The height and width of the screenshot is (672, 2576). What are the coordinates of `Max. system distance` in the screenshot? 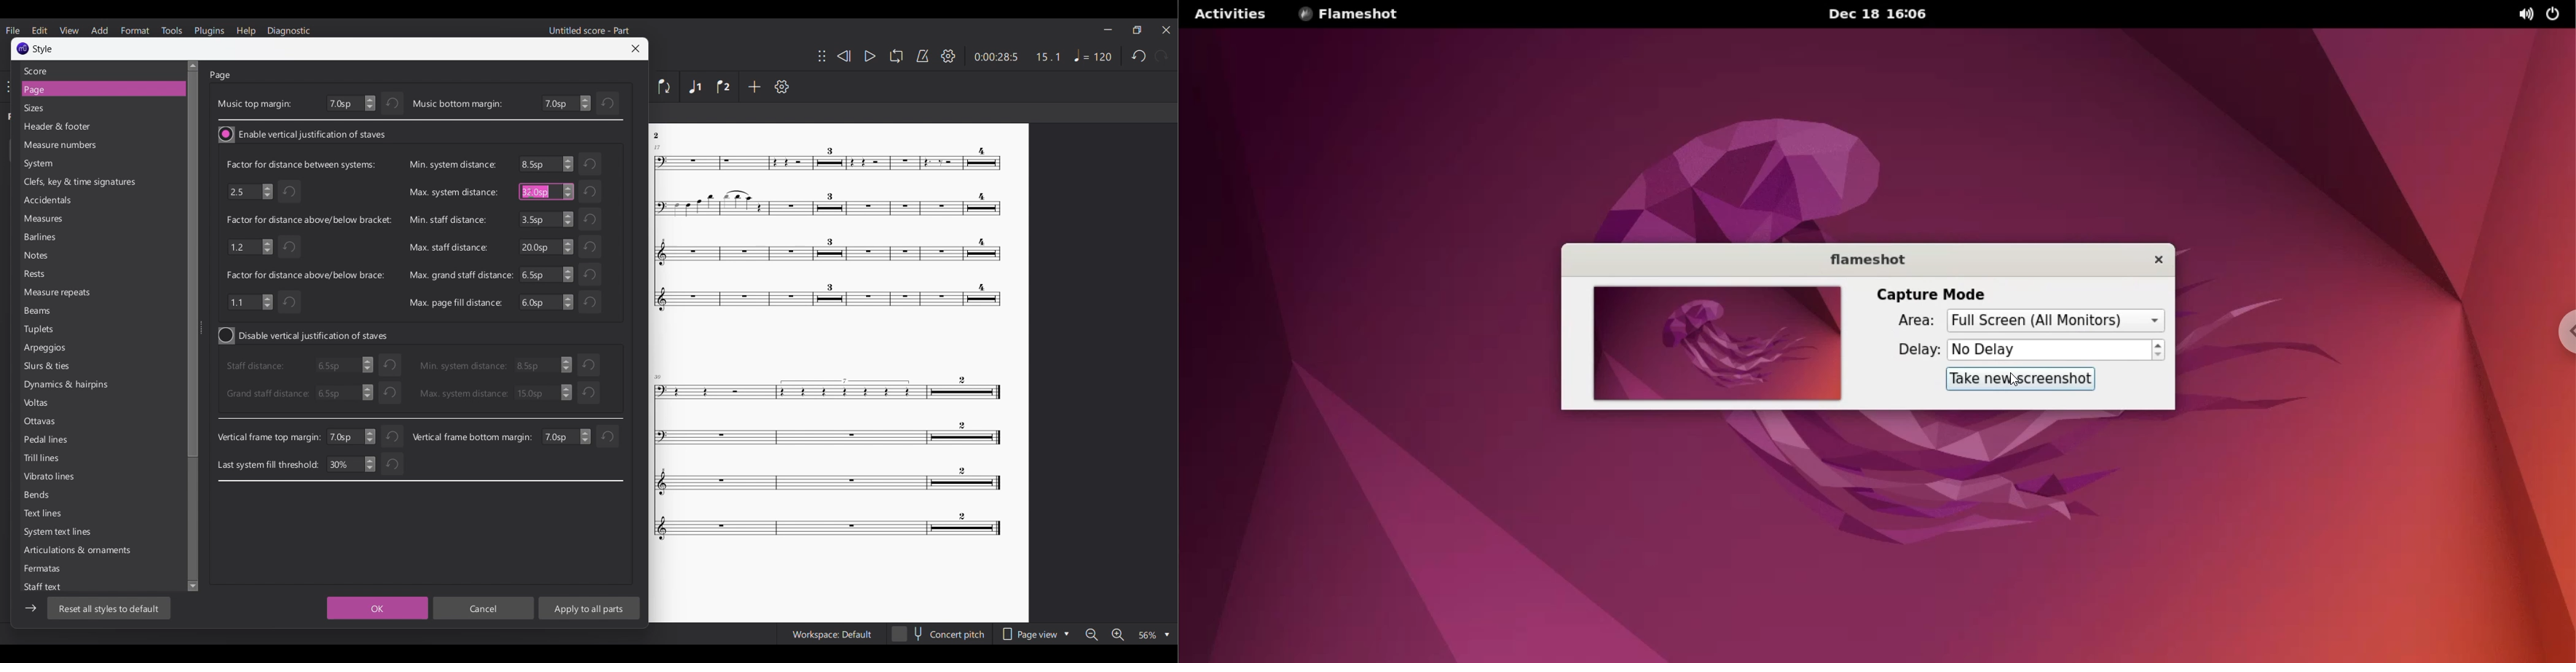 It's located at (453, 192).